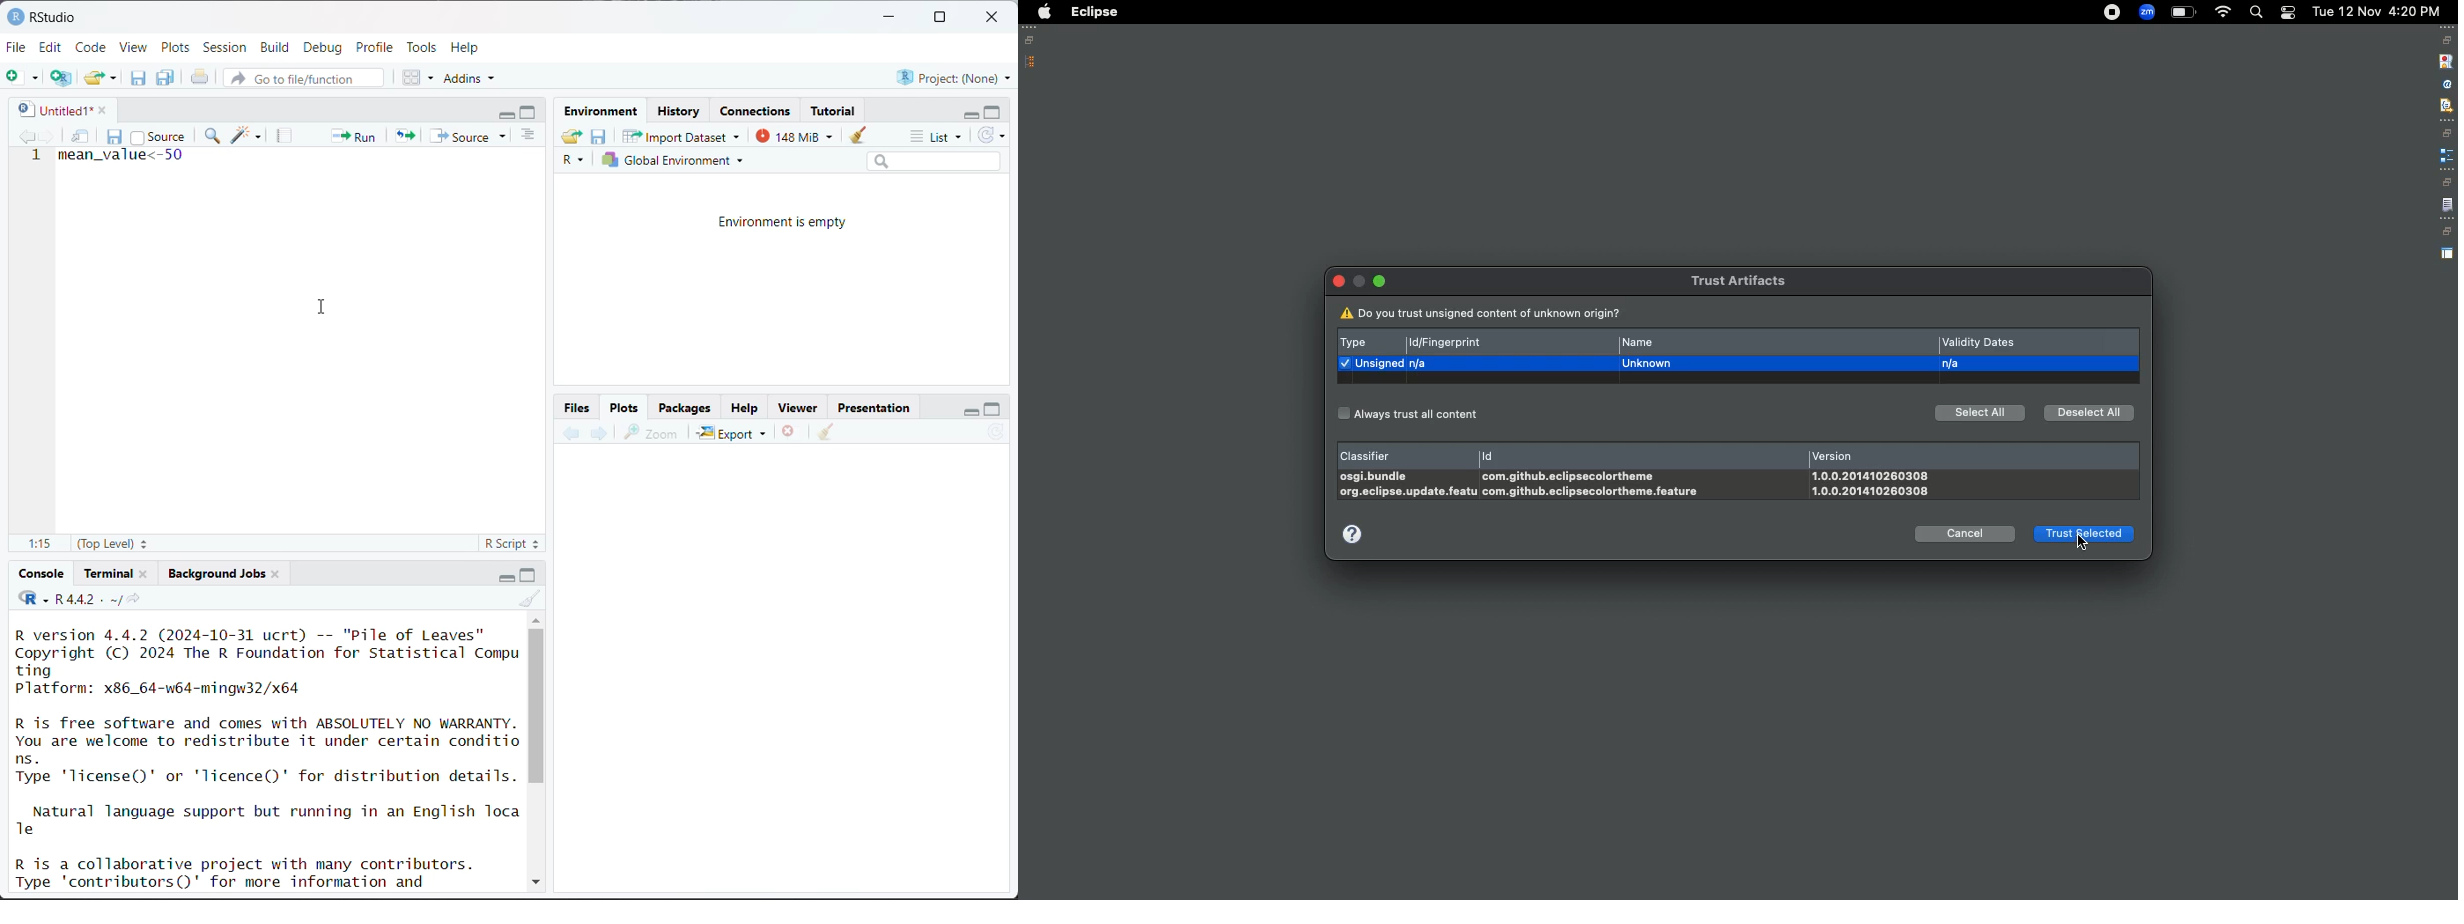 The width and height of the screenshot is (2464, 924). I want to click on restore, so click(2447, 40).